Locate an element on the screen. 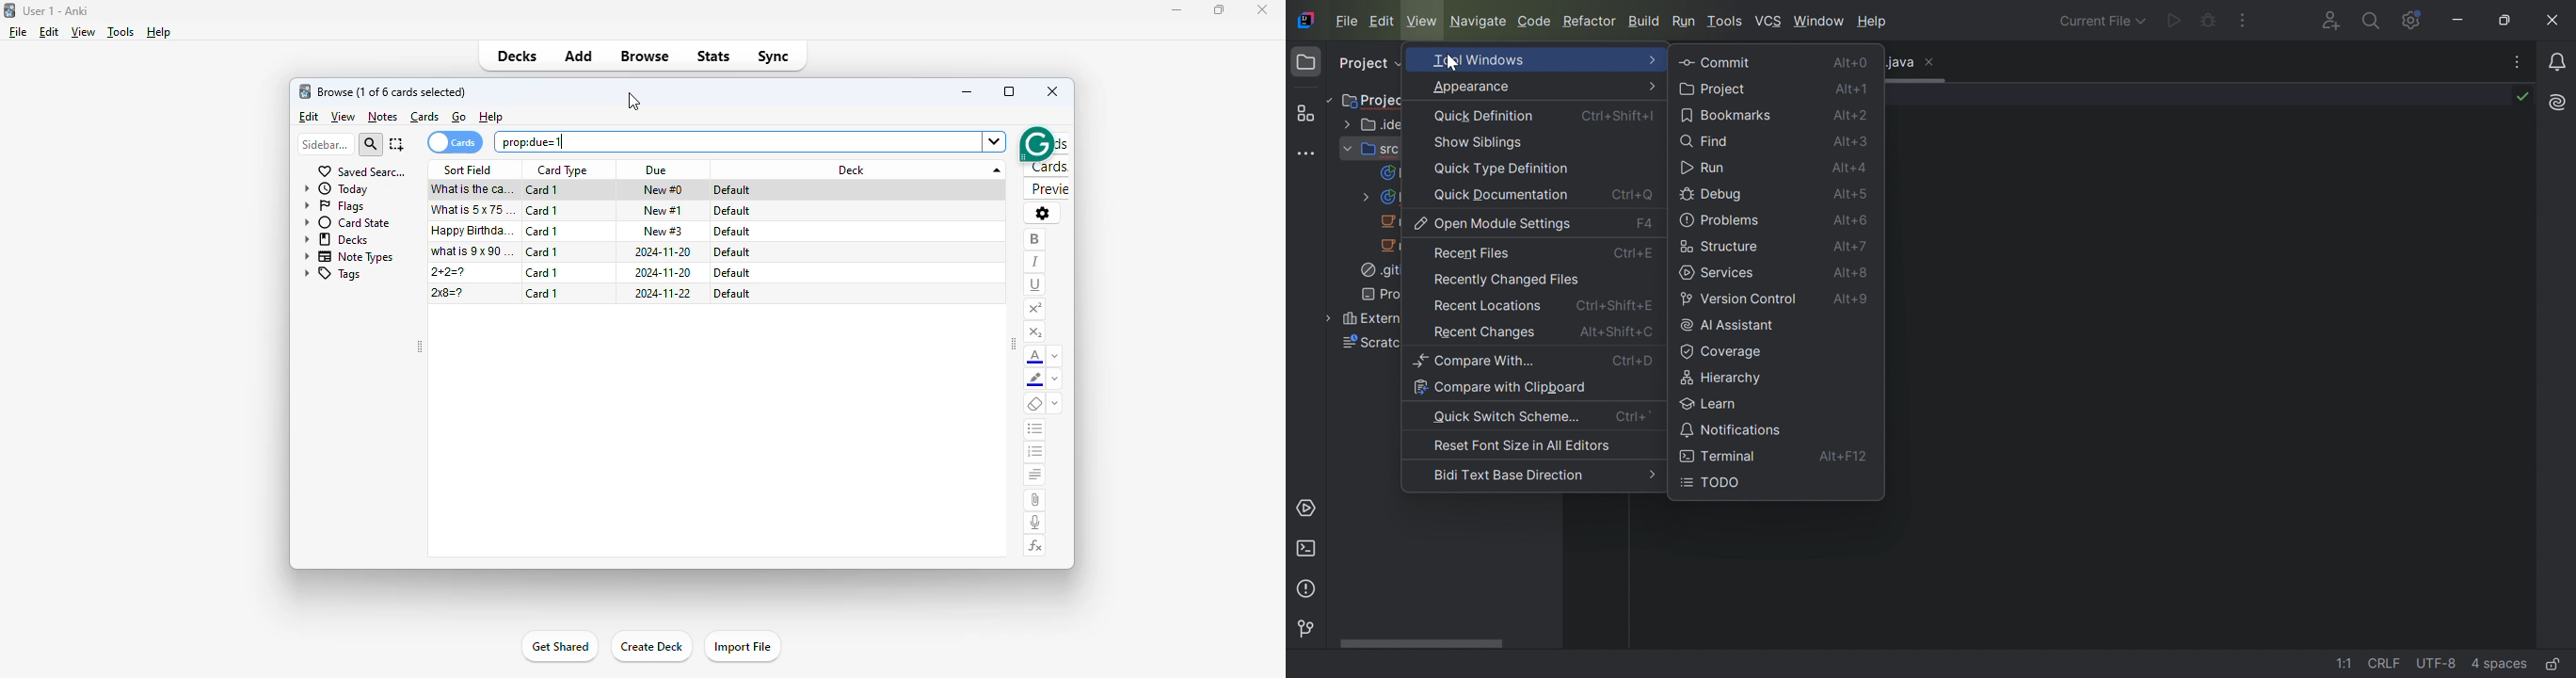  Help is located at coordinates (1873, 22).